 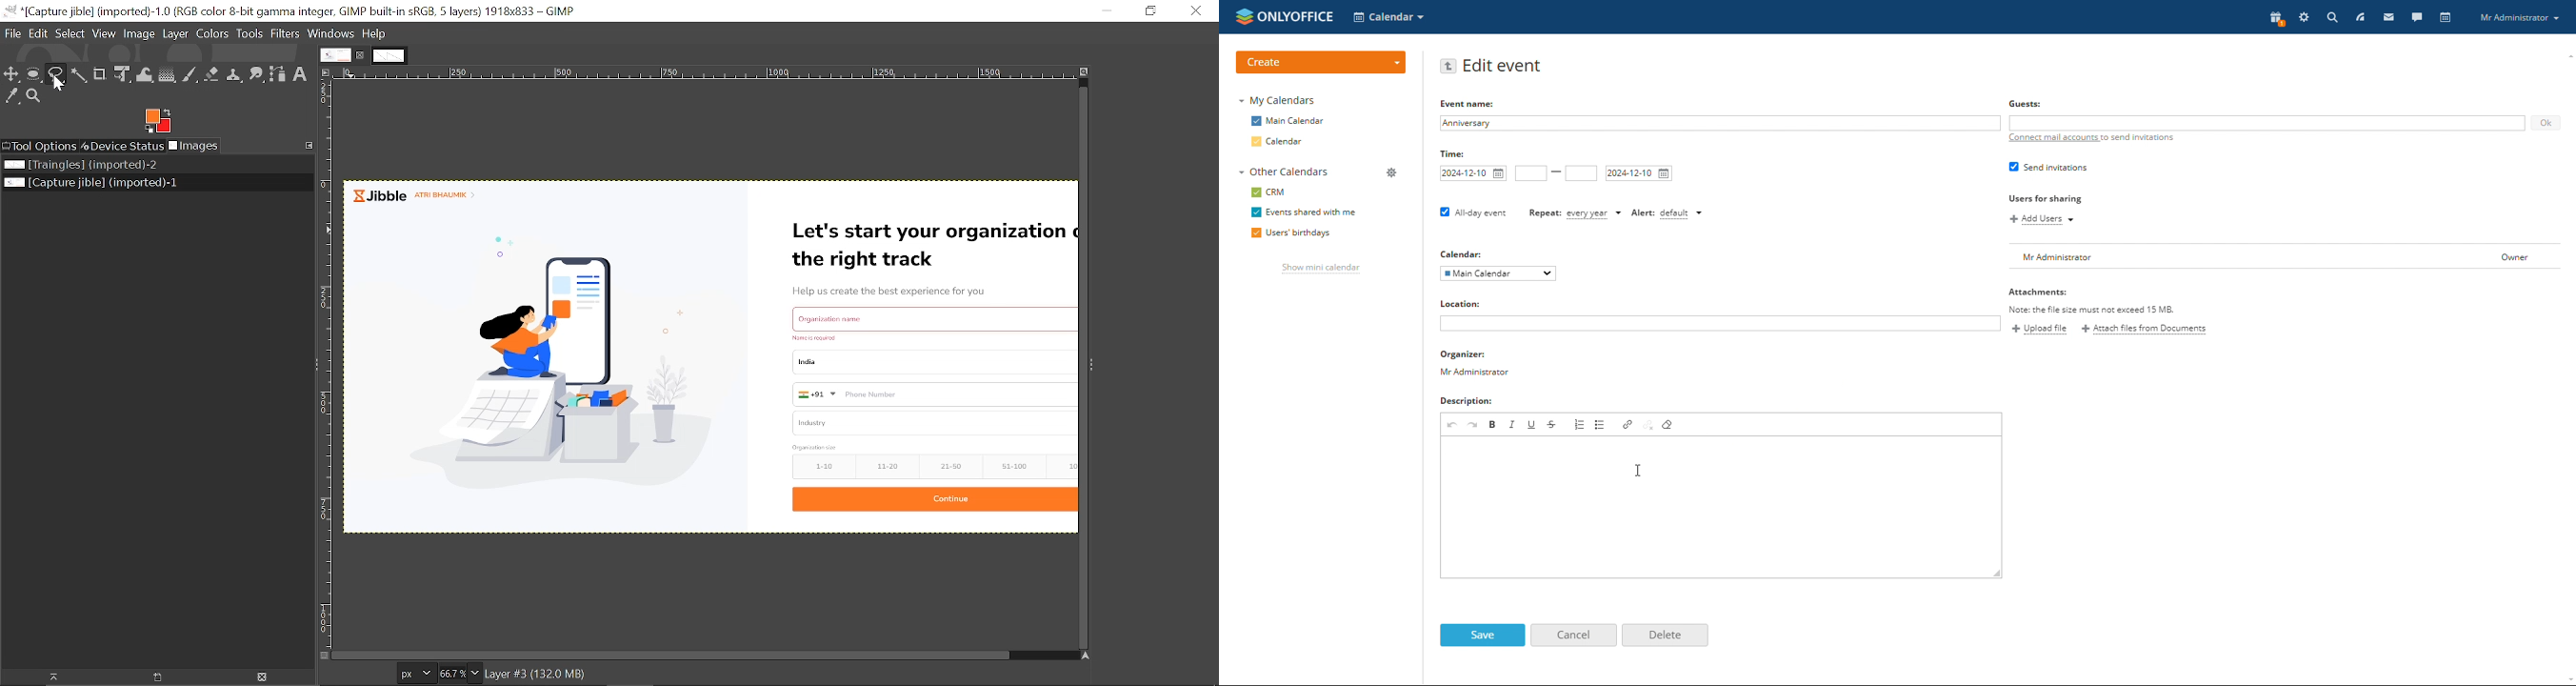 I want to click on File, so click(x=13, y=33).